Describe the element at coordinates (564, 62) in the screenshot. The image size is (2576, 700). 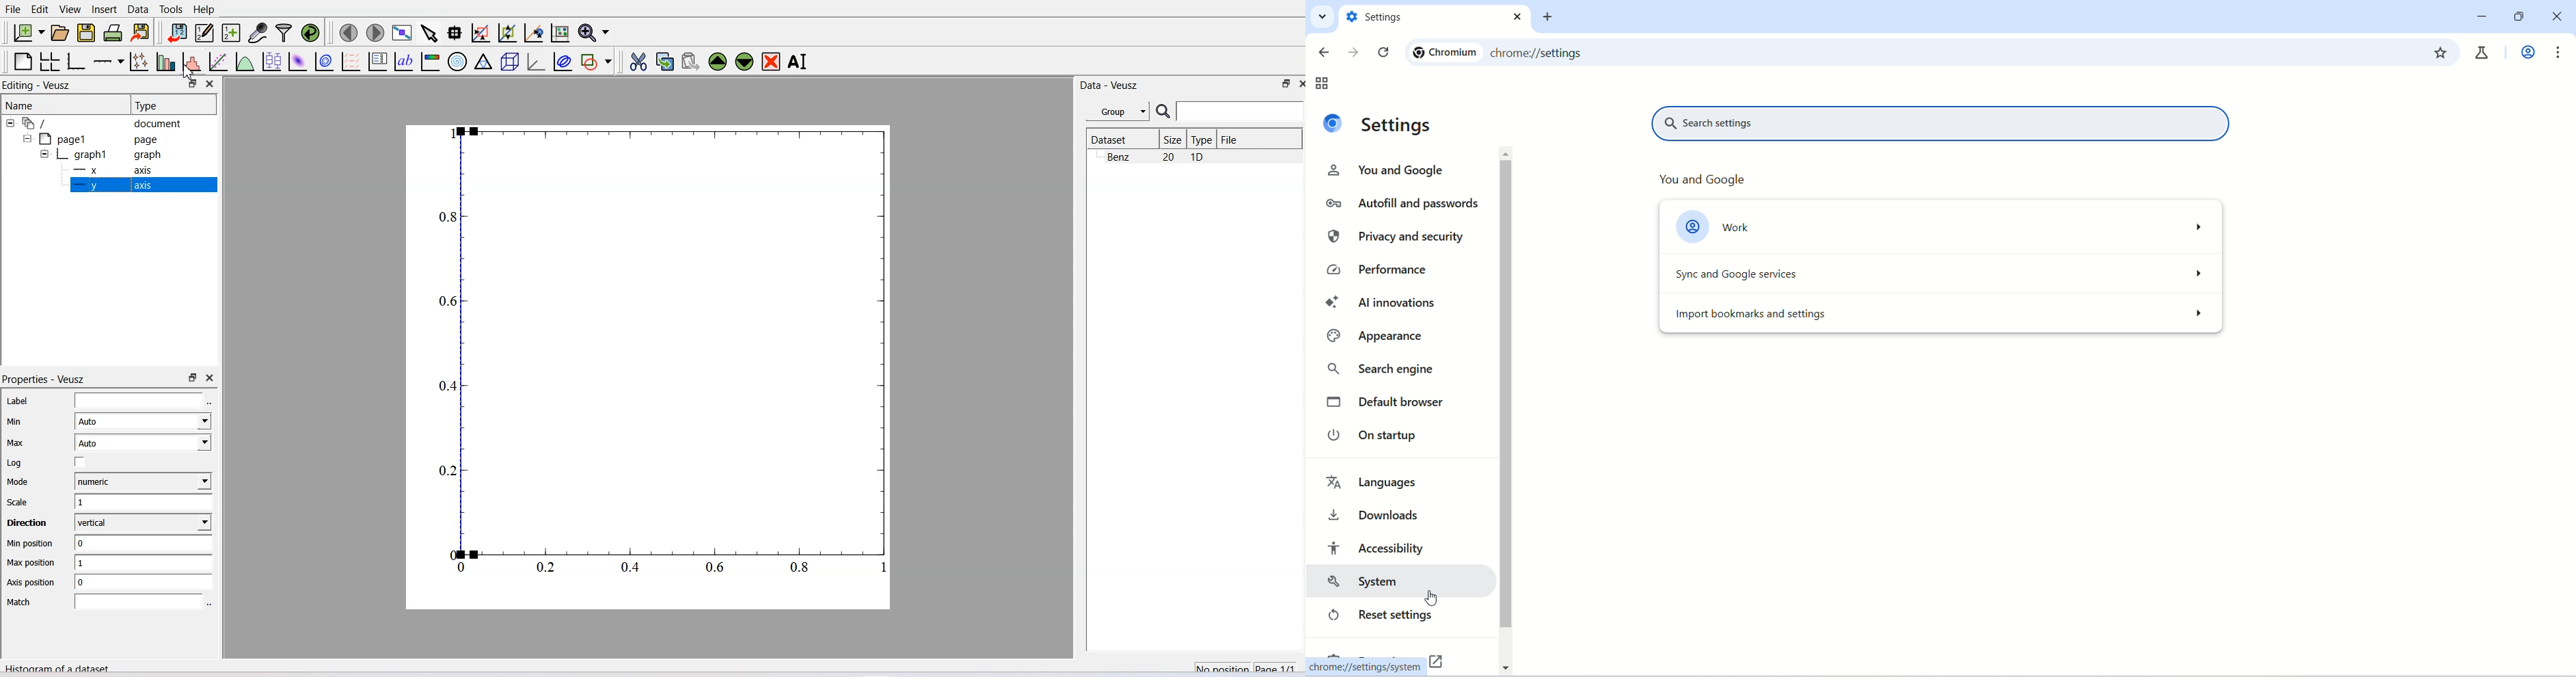
I see `Plot Covariance ellipses` at that location.